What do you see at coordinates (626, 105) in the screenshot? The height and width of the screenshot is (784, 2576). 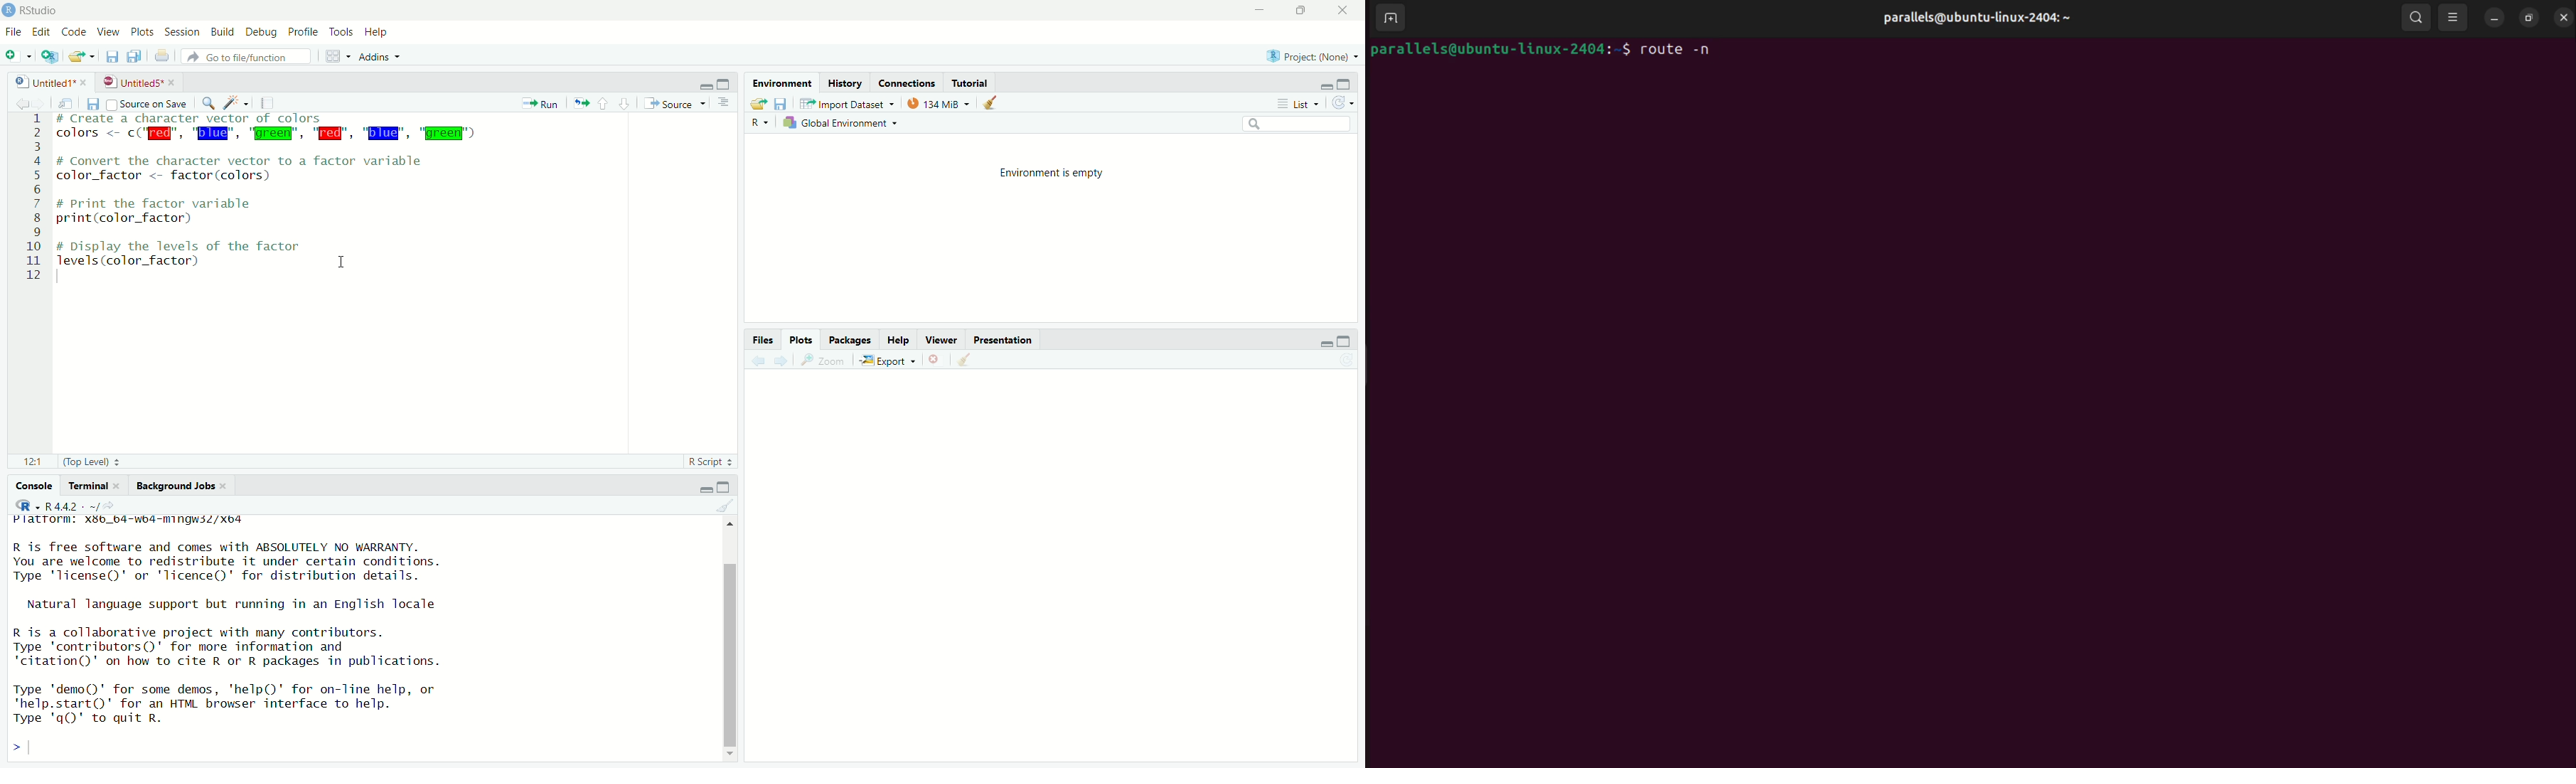 I see `go to next section/chunk` at bounding box center [626, 105].